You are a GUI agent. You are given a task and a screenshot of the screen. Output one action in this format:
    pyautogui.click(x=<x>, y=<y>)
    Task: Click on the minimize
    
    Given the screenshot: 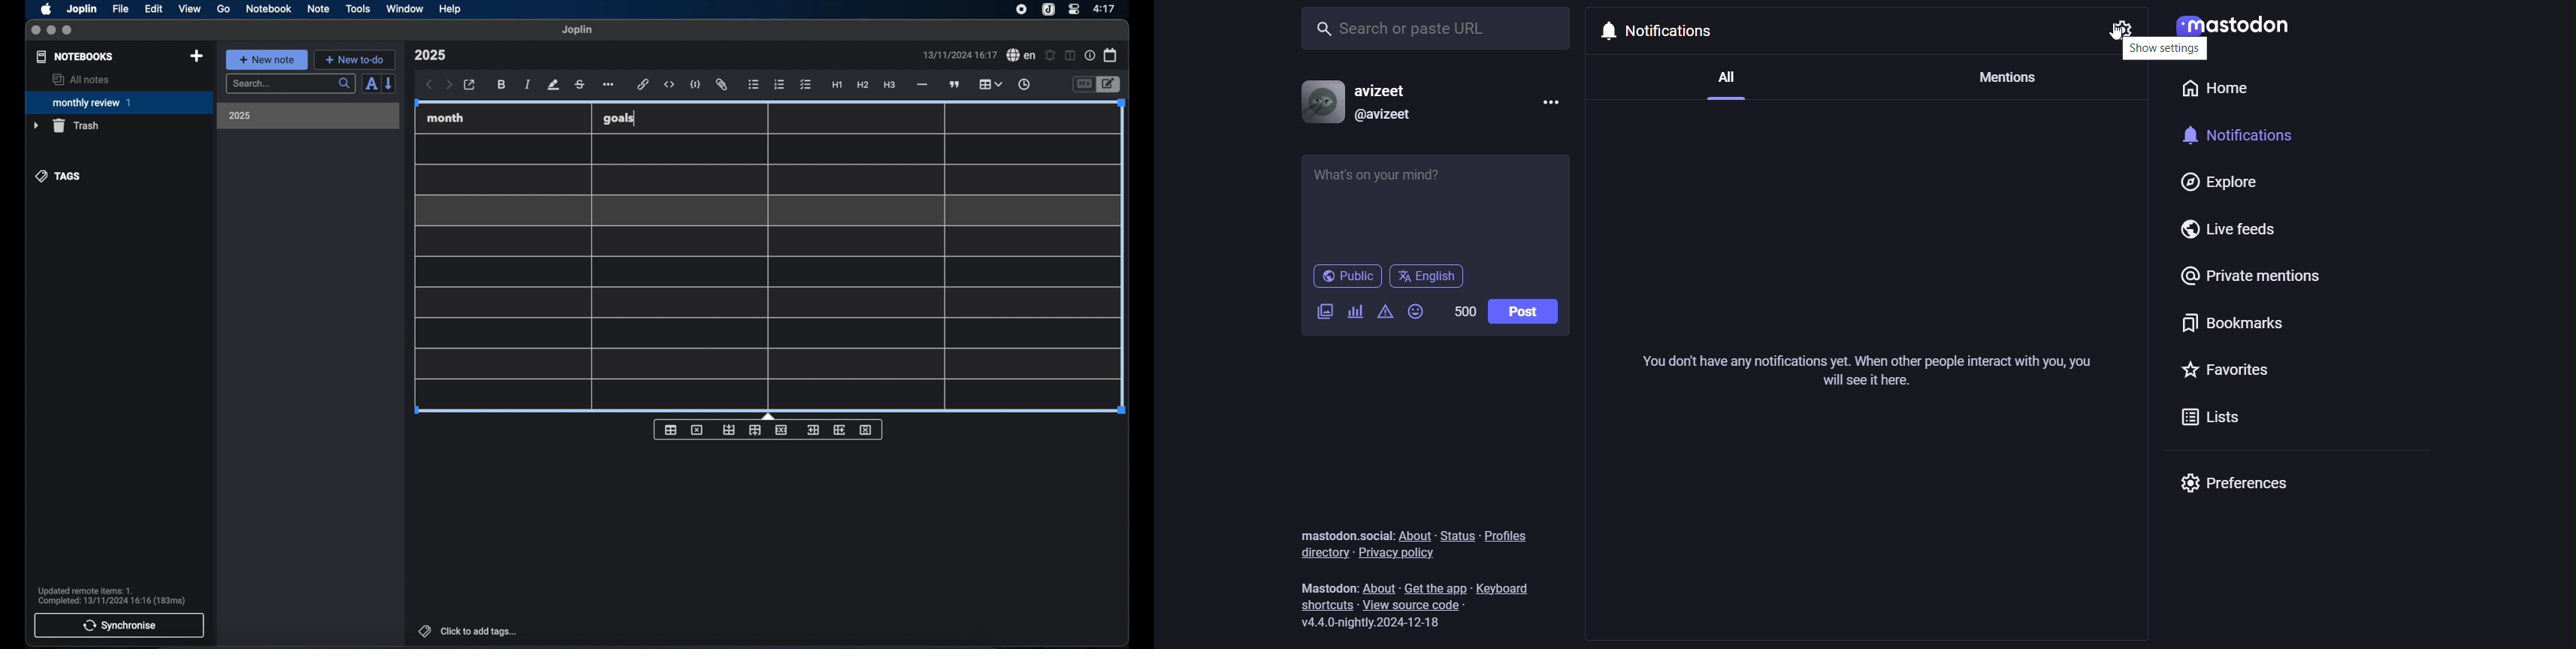 What is the action you would take?
    pyautogui.click(x=51, y=31)
    